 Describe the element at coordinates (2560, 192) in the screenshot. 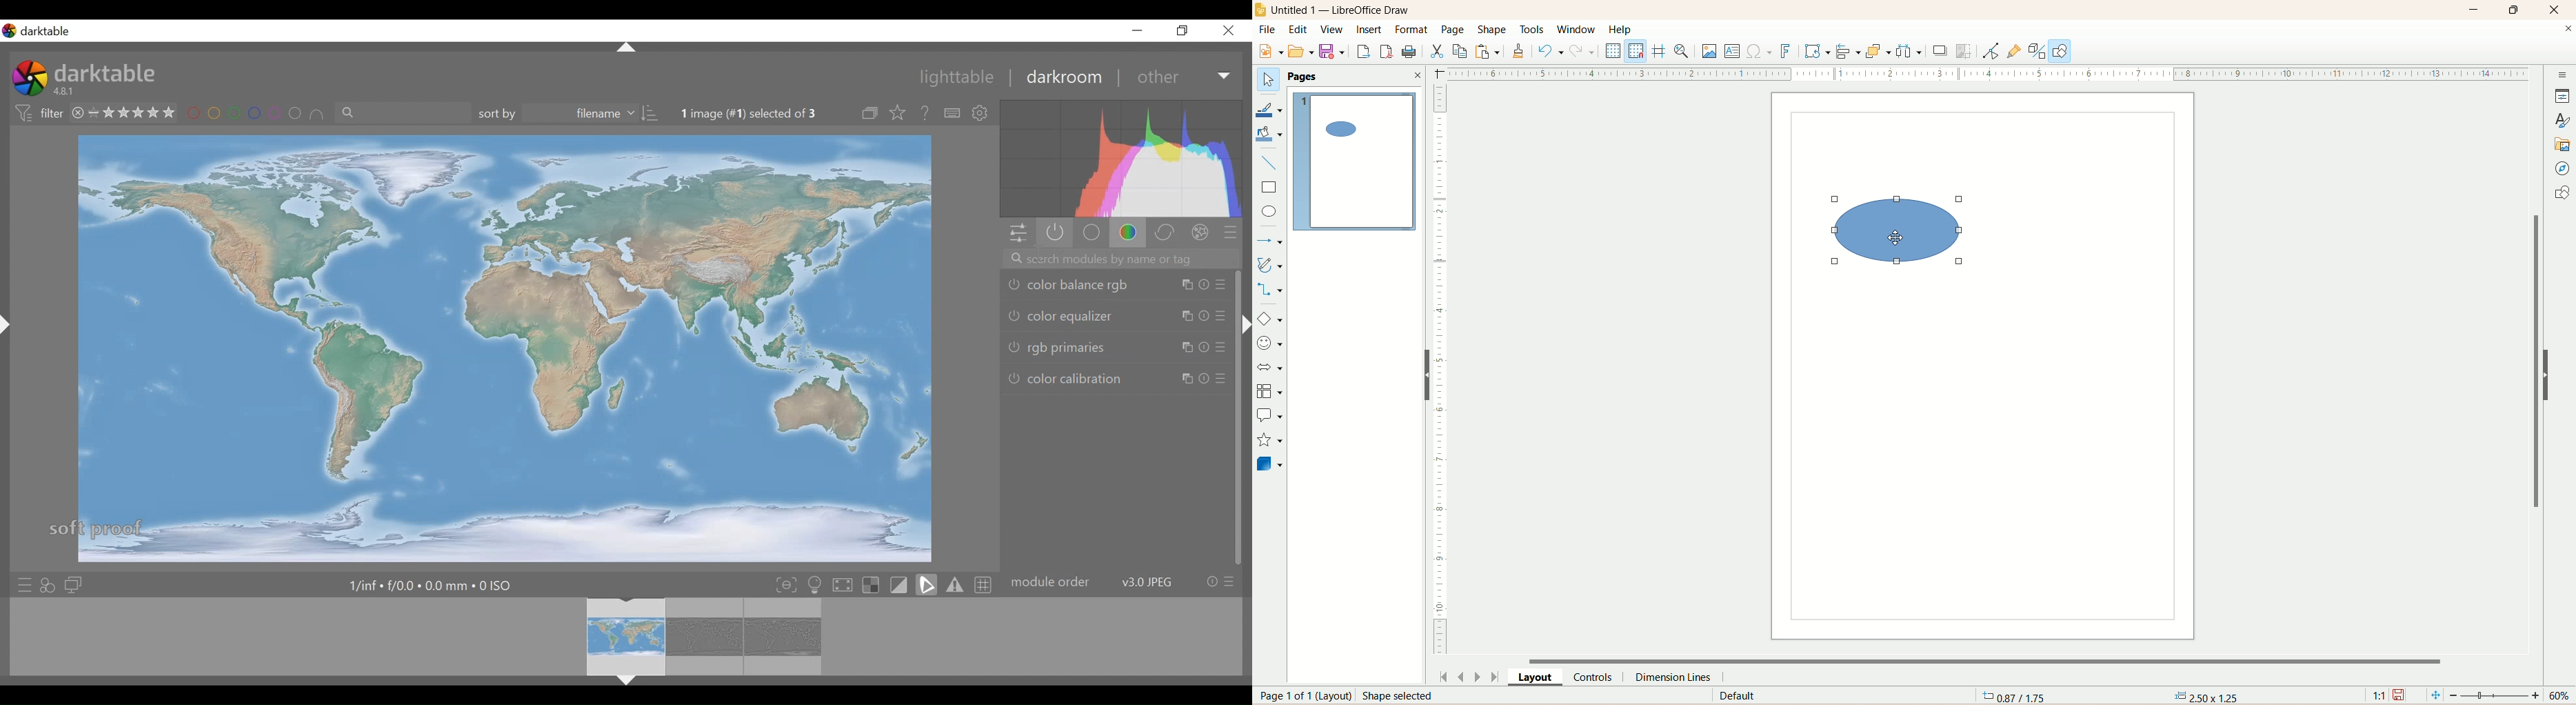

I see `shapes` at that location.